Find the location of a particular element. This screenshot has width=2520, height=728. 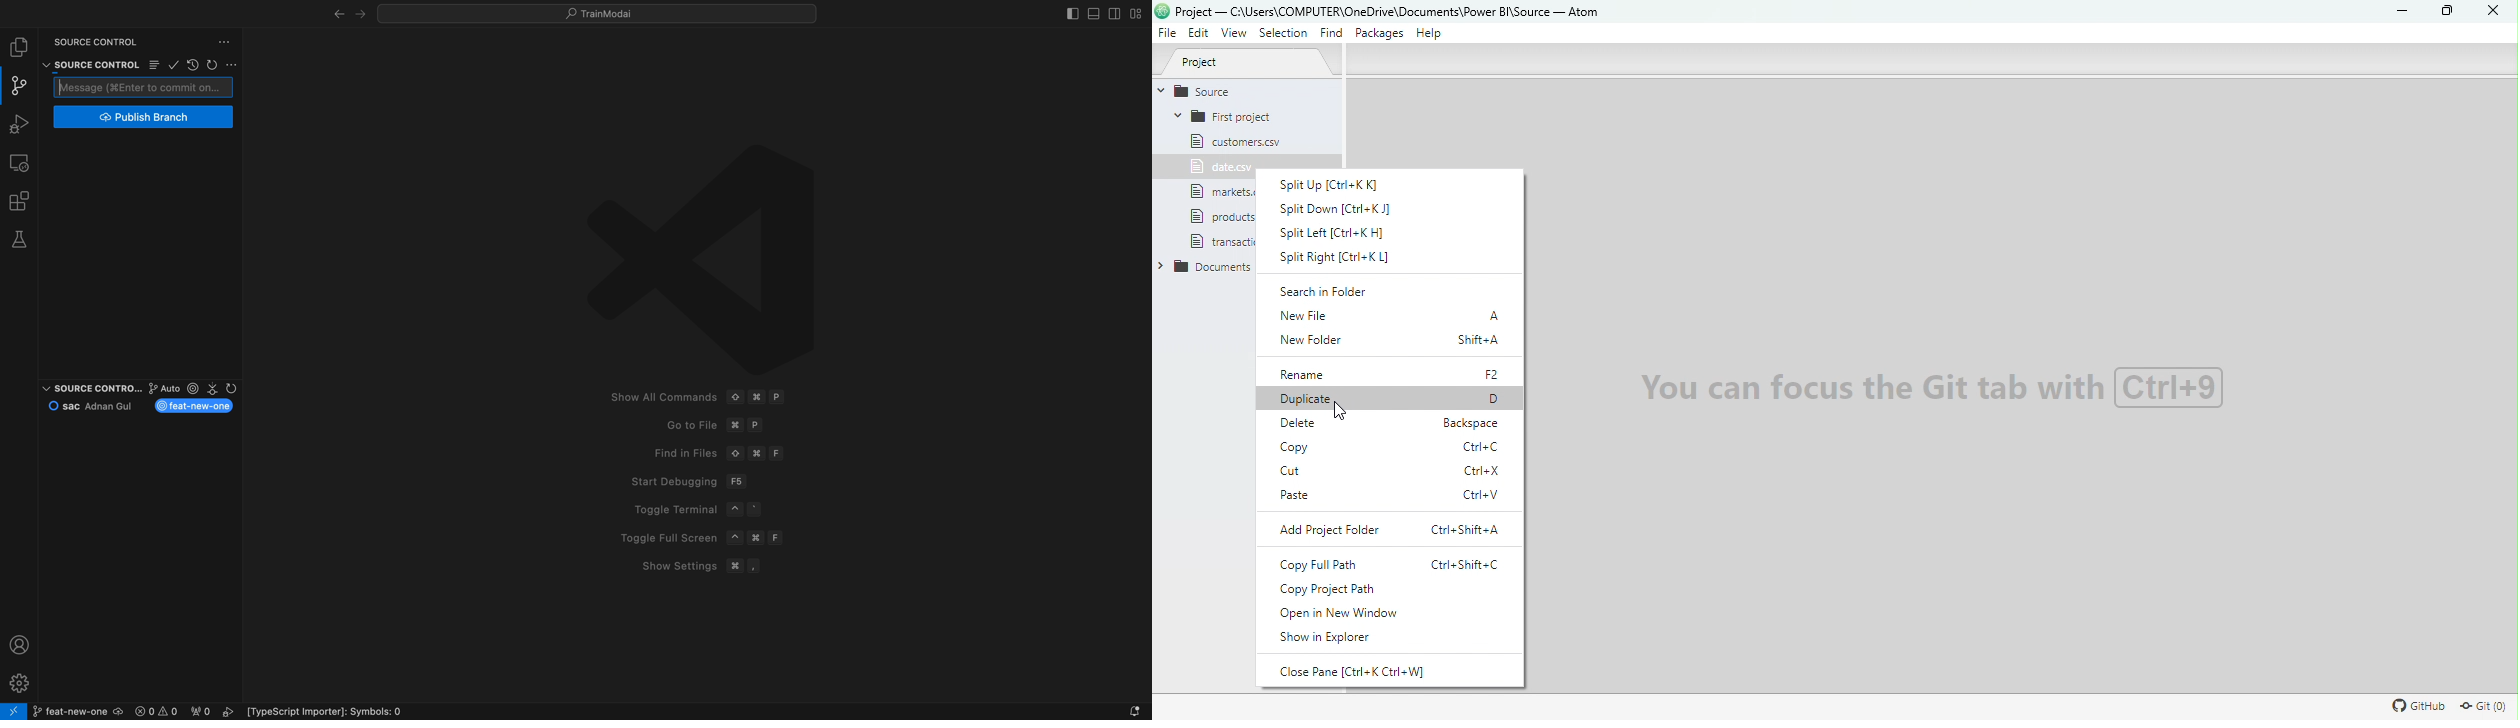

Close pane is located at coordinates (1365, 671).